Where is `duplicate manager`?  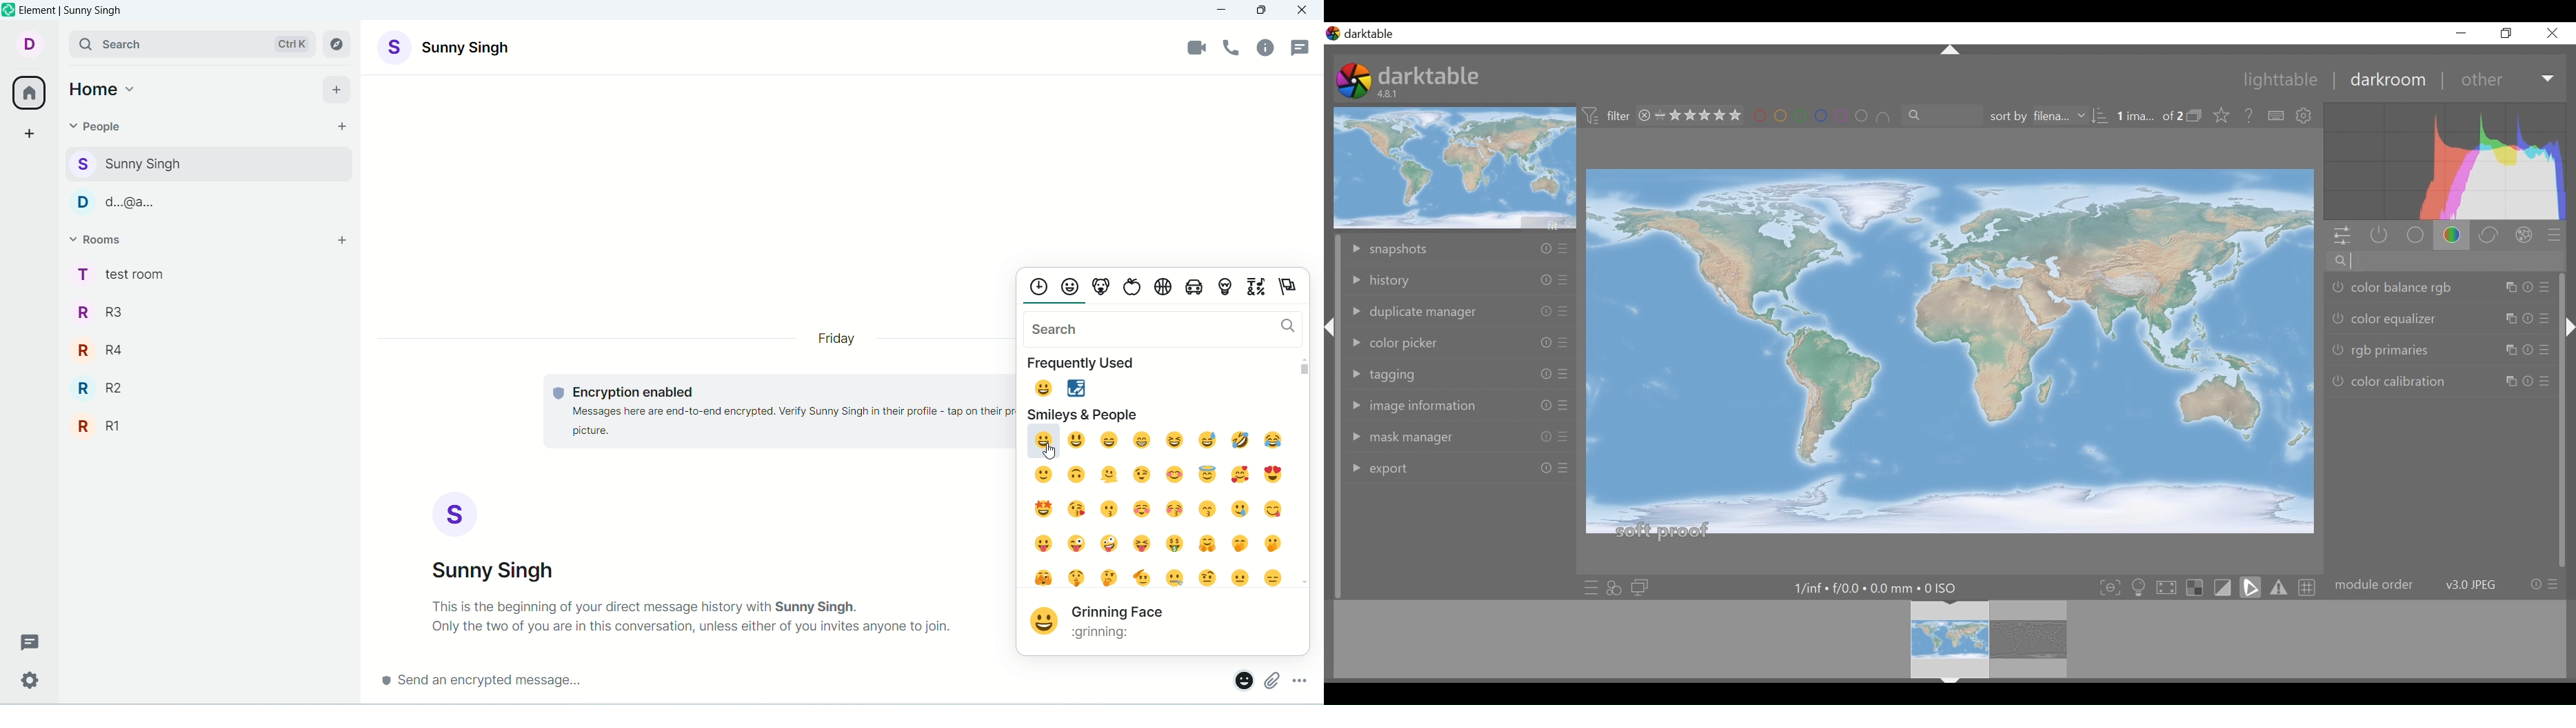 duplicate manager is located at coordinates (1460, 311).